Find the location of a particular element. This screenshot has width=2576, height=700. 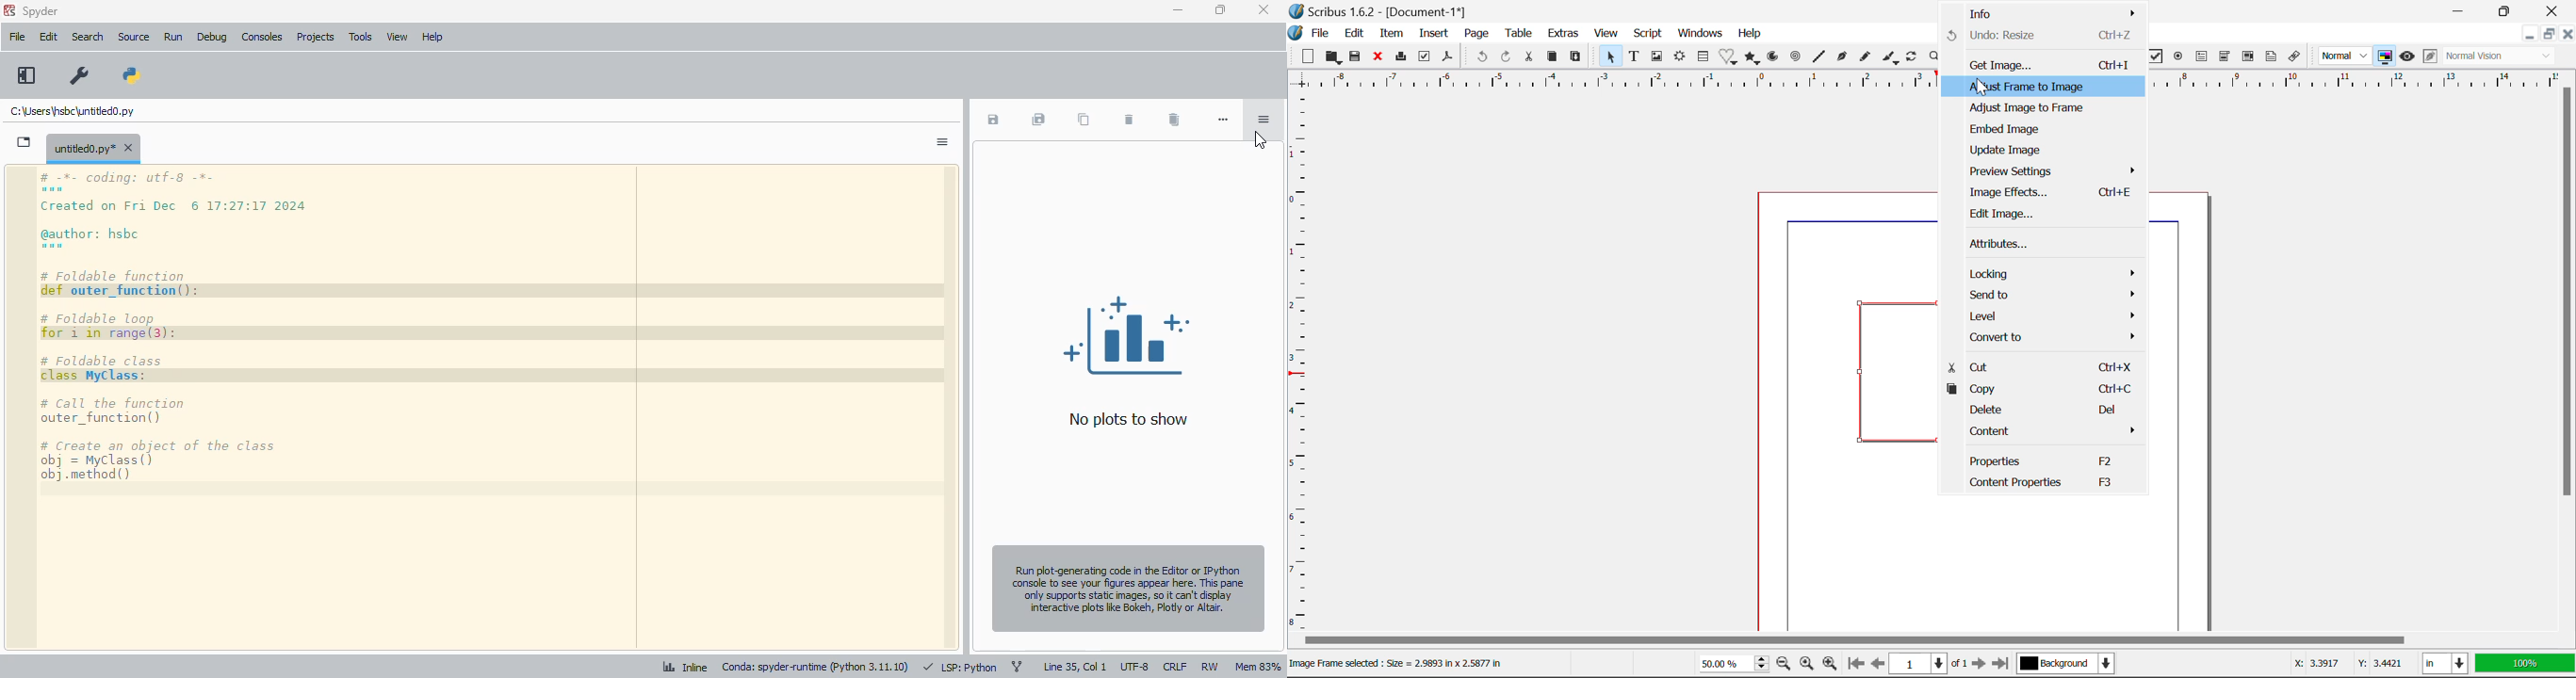

Locking is located at coordinates (2048, 274).